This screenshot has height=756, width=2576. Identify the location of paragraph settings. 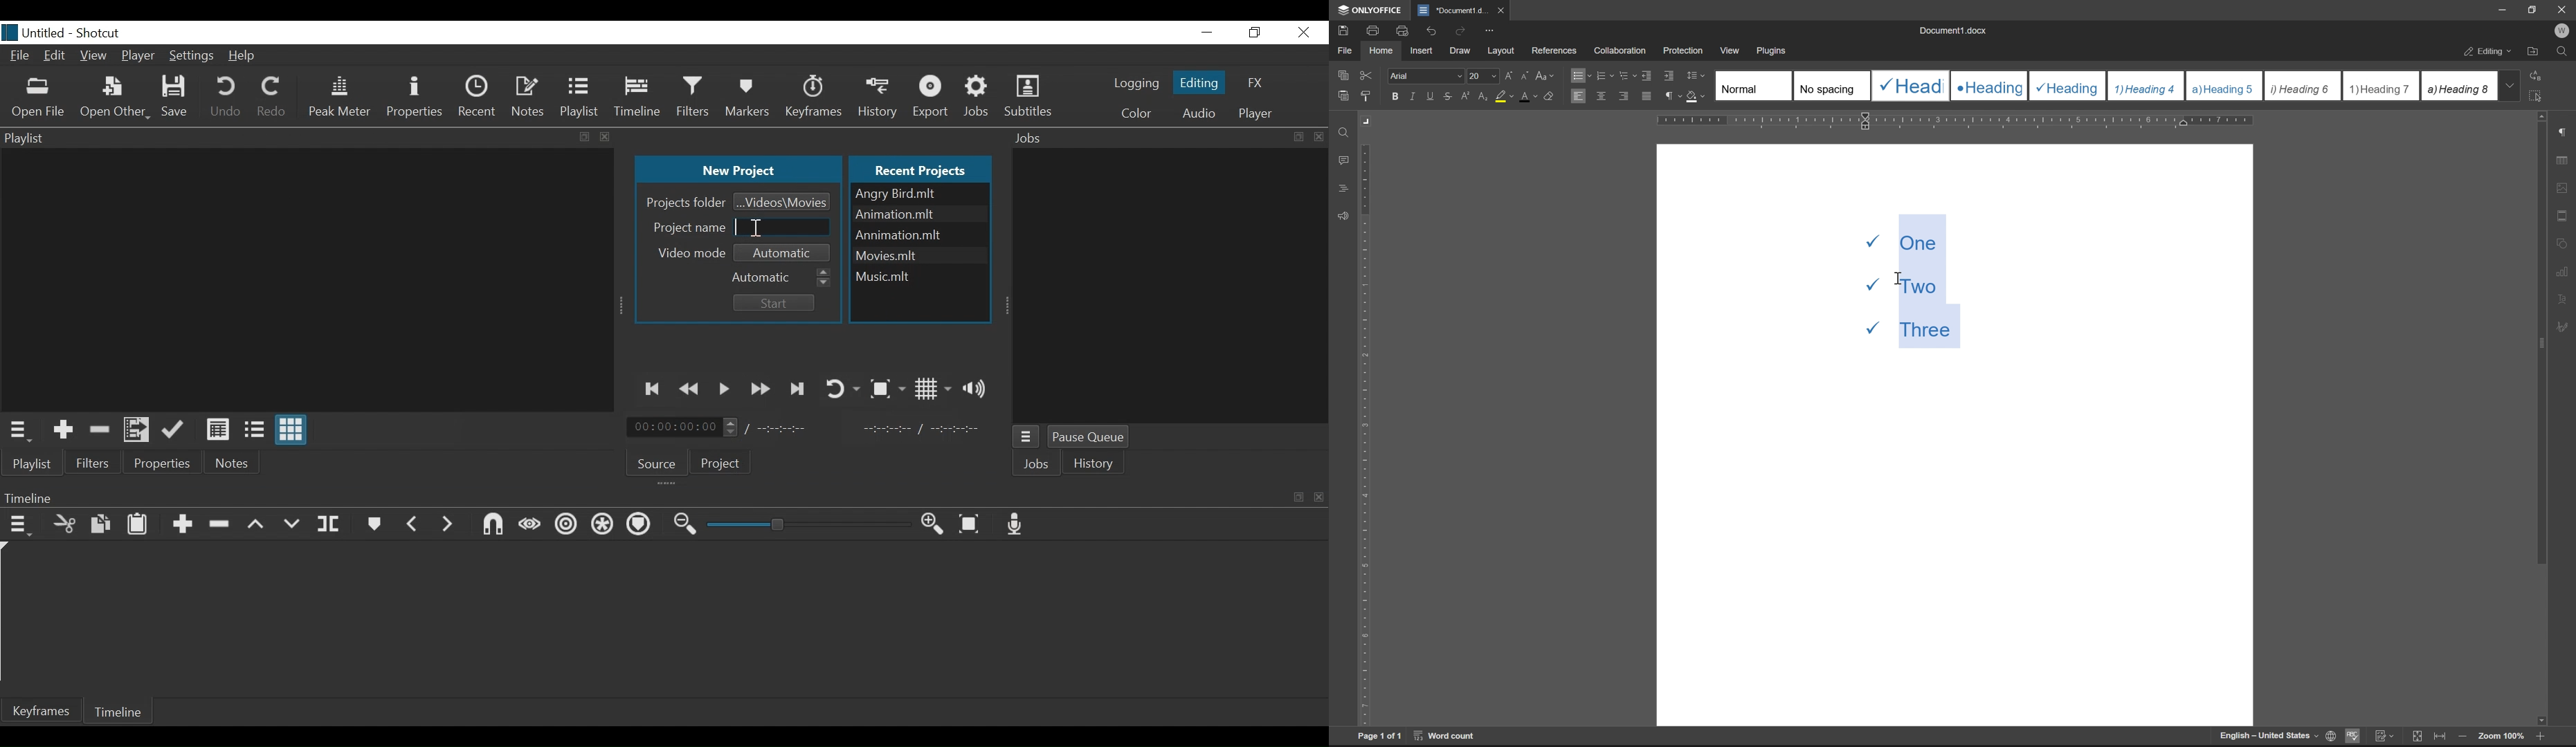
(2562, 132).